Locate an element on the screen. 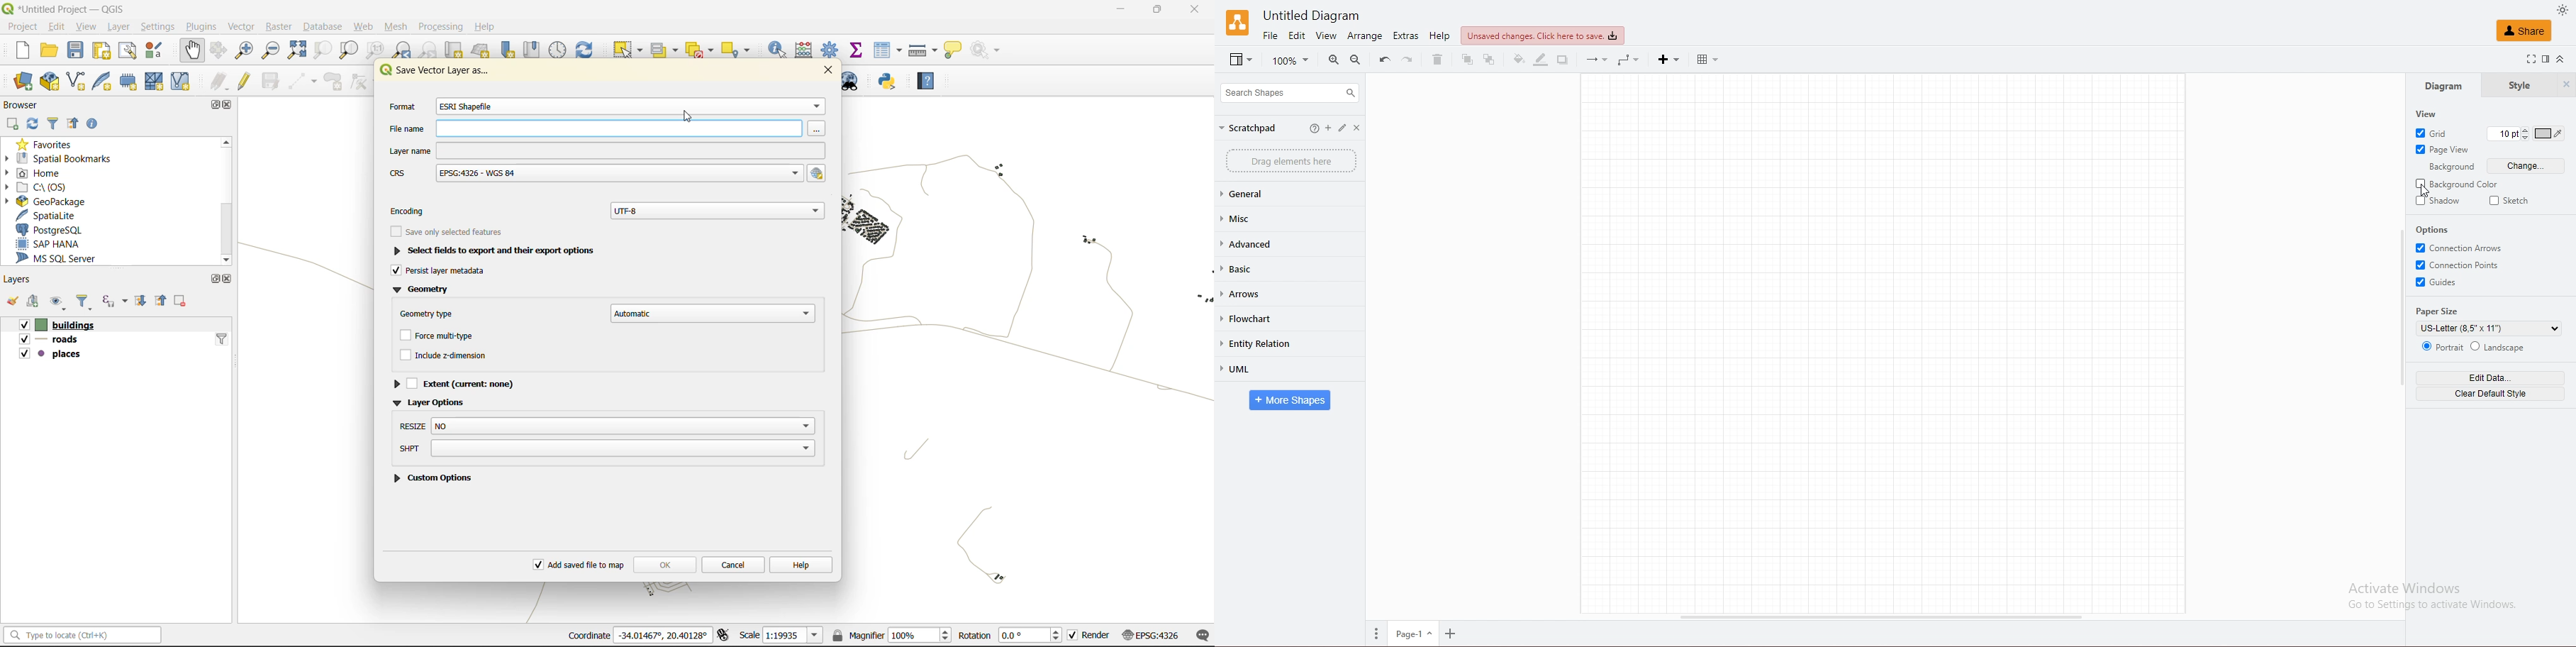 Image resolution: width=2576 pixels, height=672 pixels. undo is located at coordinates (1385, 60).